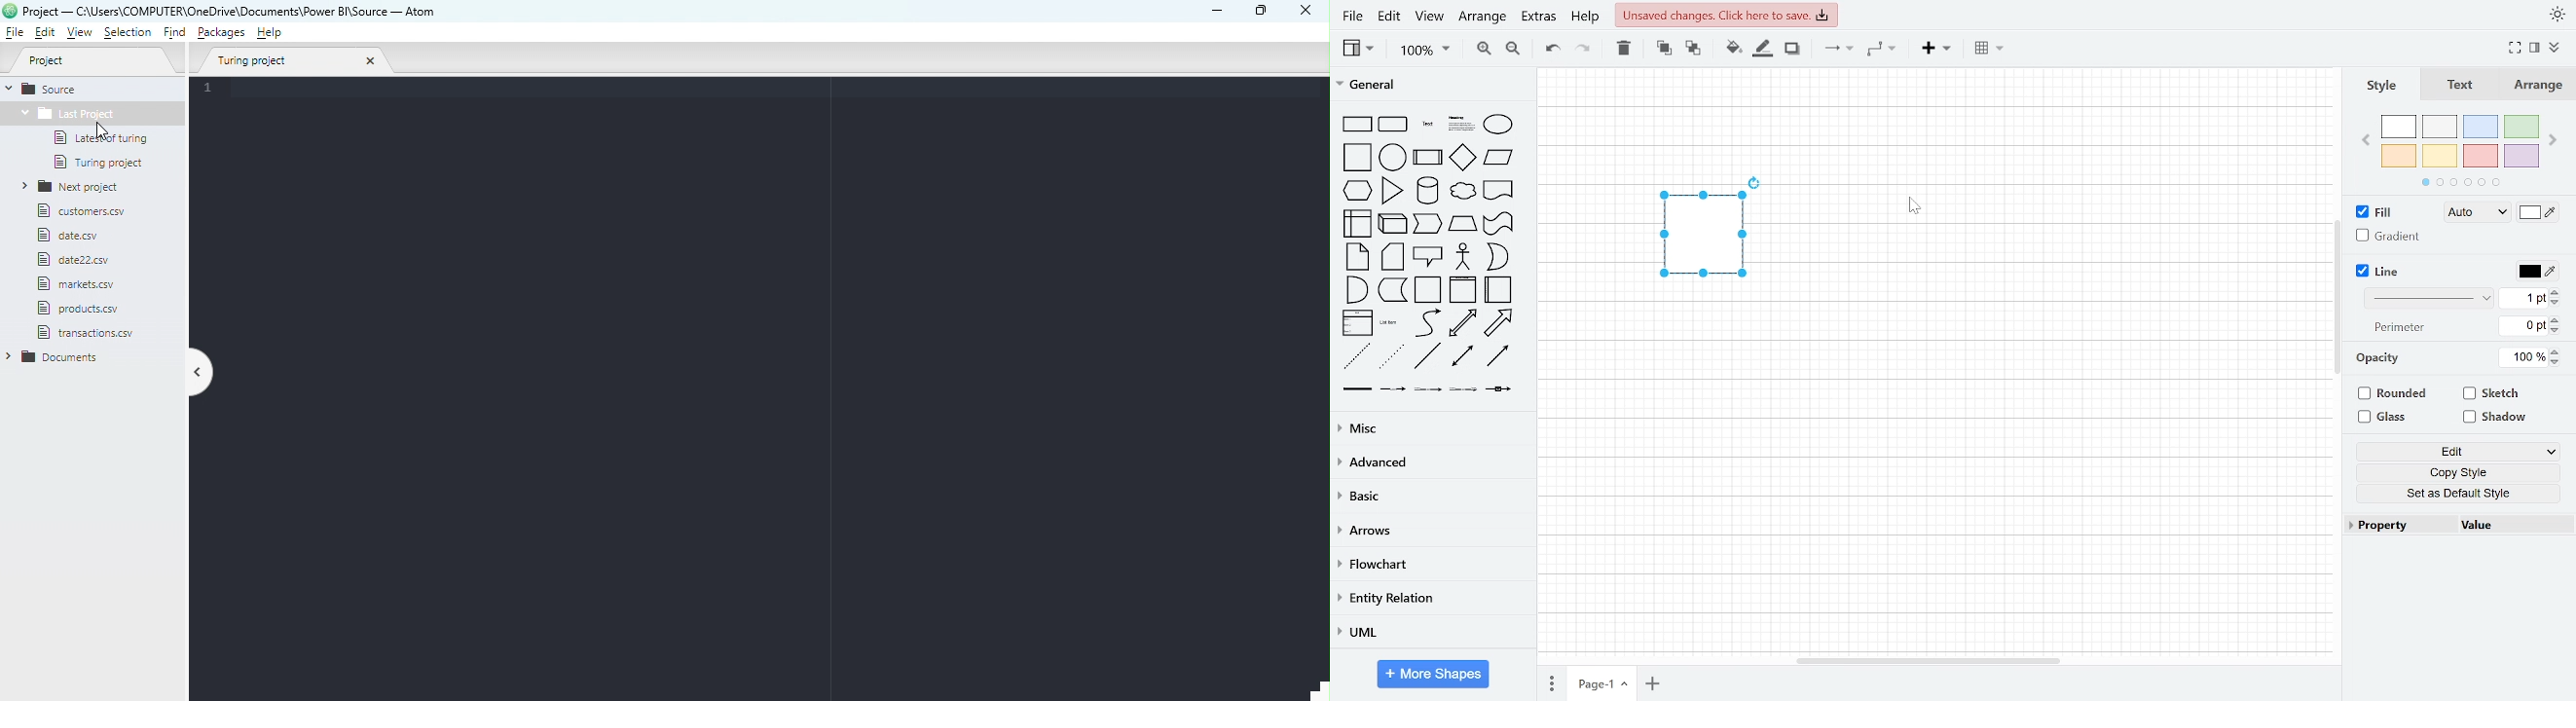 The height and width of the screenshot is (728, 2576). I want to click on fill color, so click(2539, 213).